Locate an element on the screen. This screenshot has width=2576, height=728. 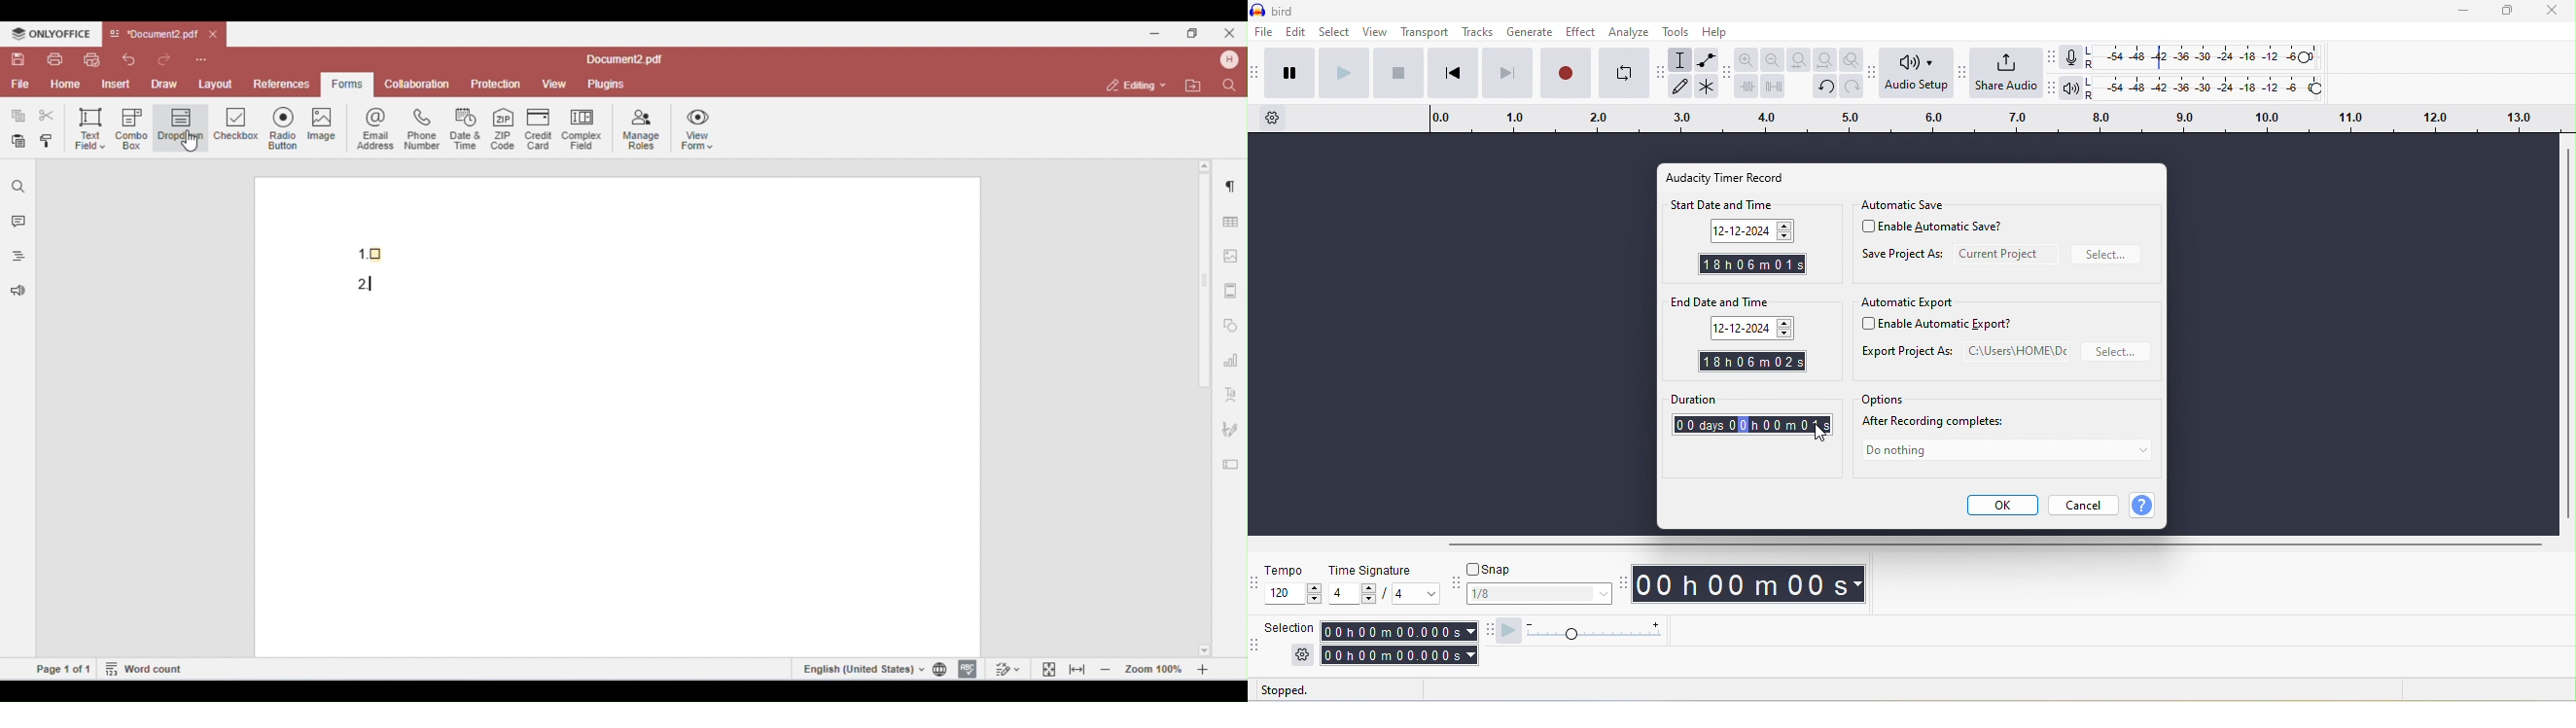
view is located at coordinates (1378, 34).